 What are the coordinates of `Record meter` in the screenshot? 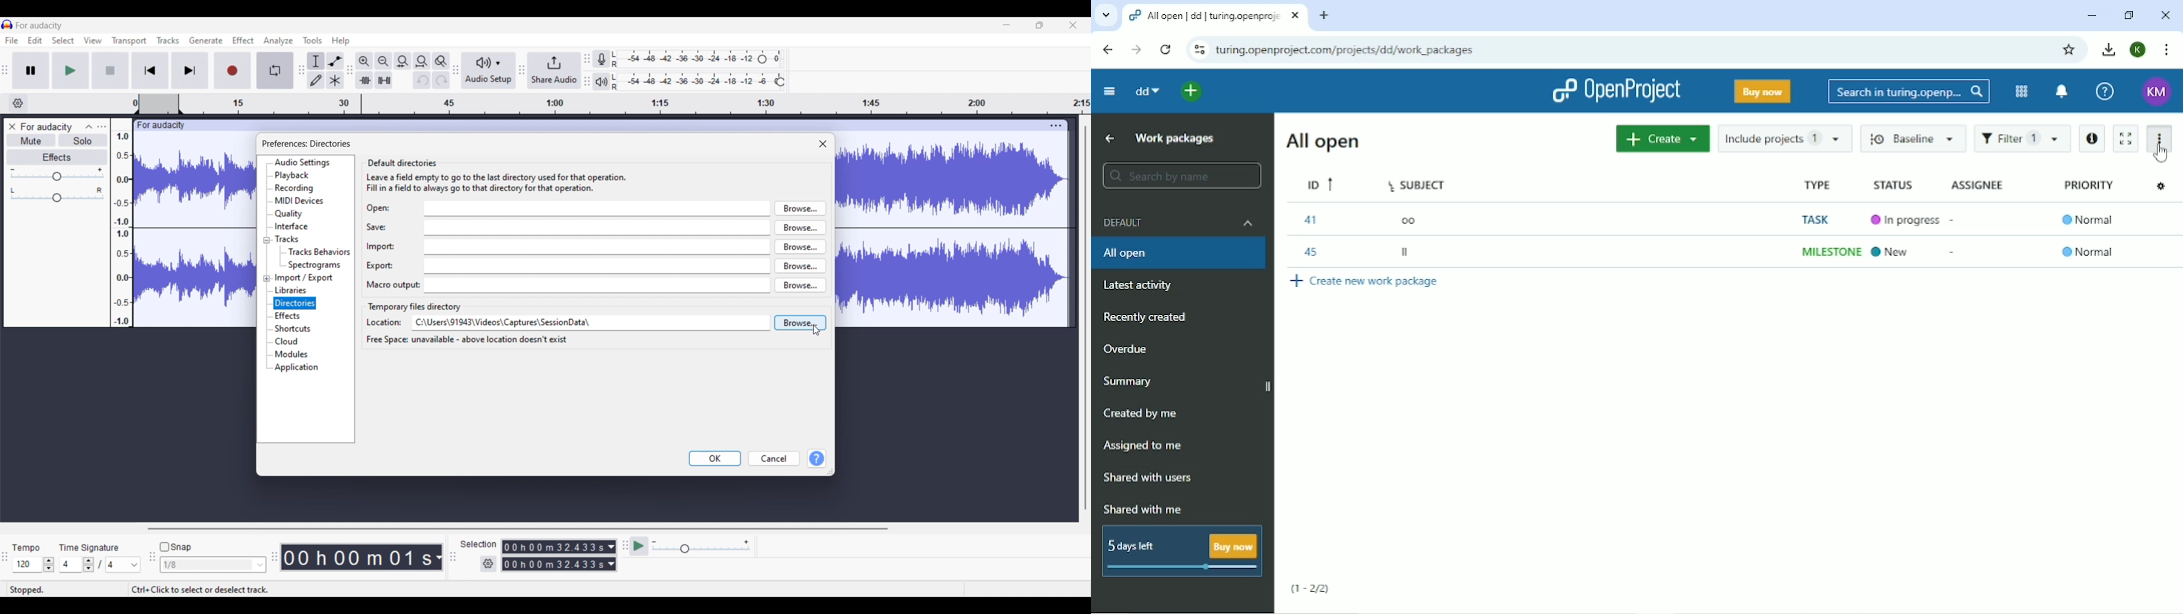 It's located at (601, 59).